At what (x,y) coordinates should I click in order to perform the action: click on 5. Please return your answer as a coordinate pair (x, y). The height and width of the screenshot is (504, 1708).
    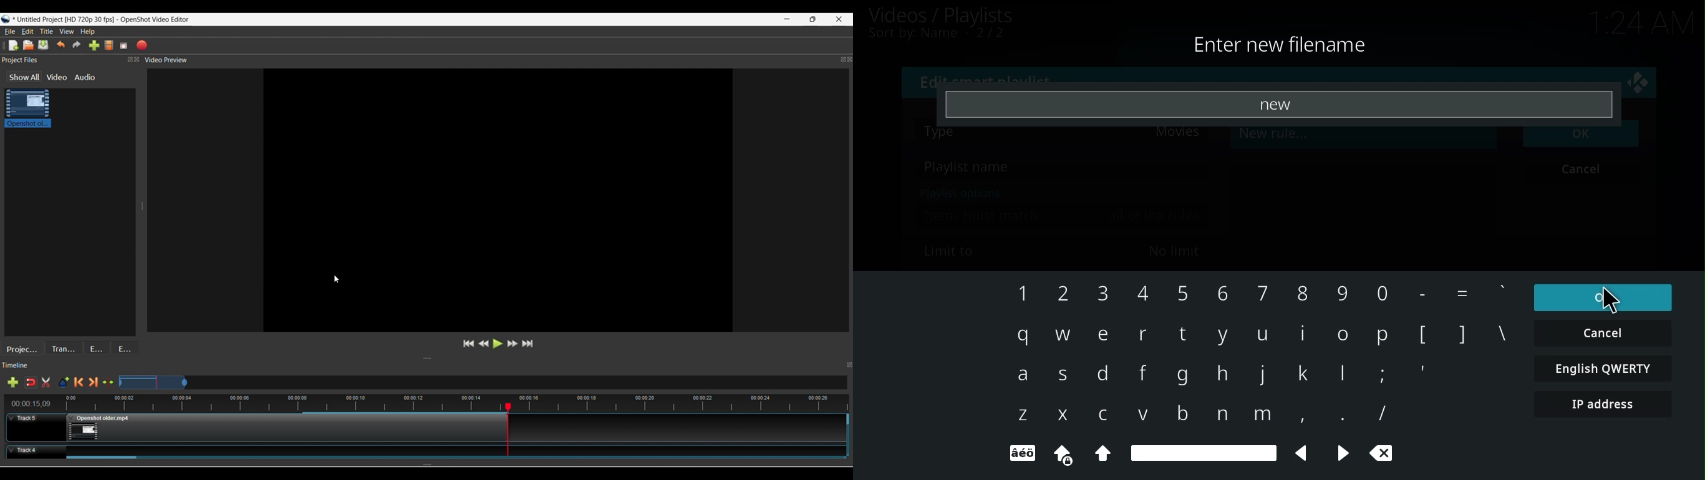
    Looking at the image, I should click on (1183, 293).